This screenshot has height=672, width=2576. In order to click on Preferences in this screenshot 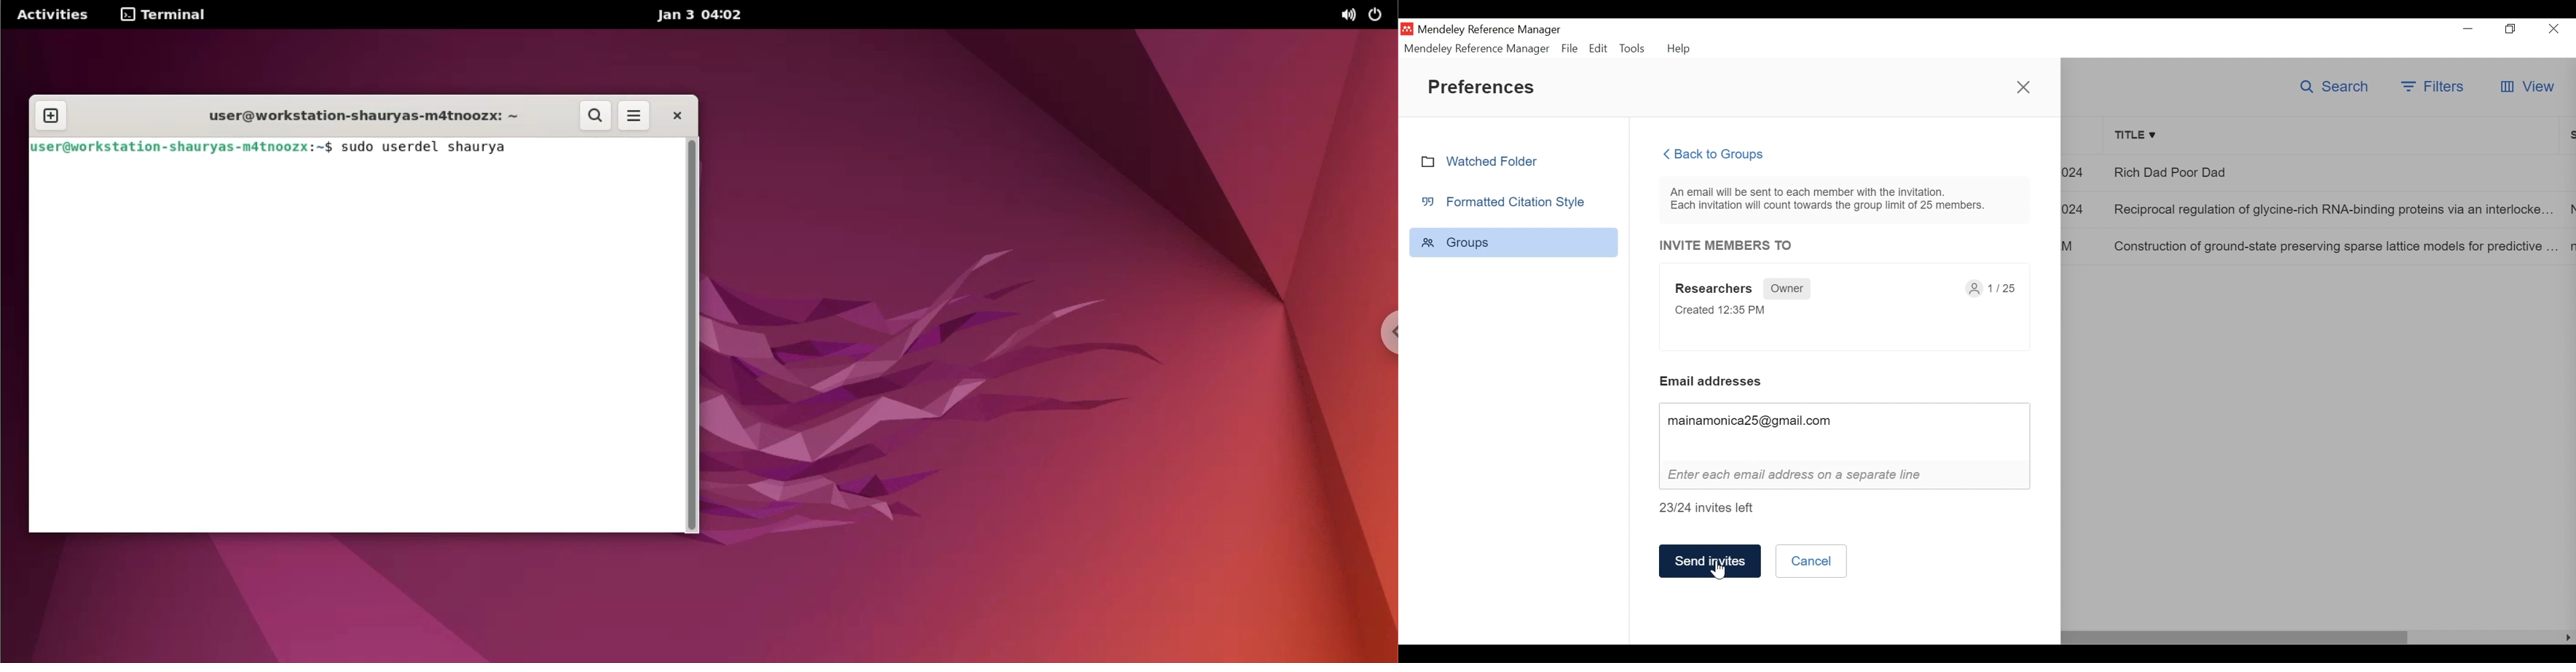, I will do `click(1485, 87)`.